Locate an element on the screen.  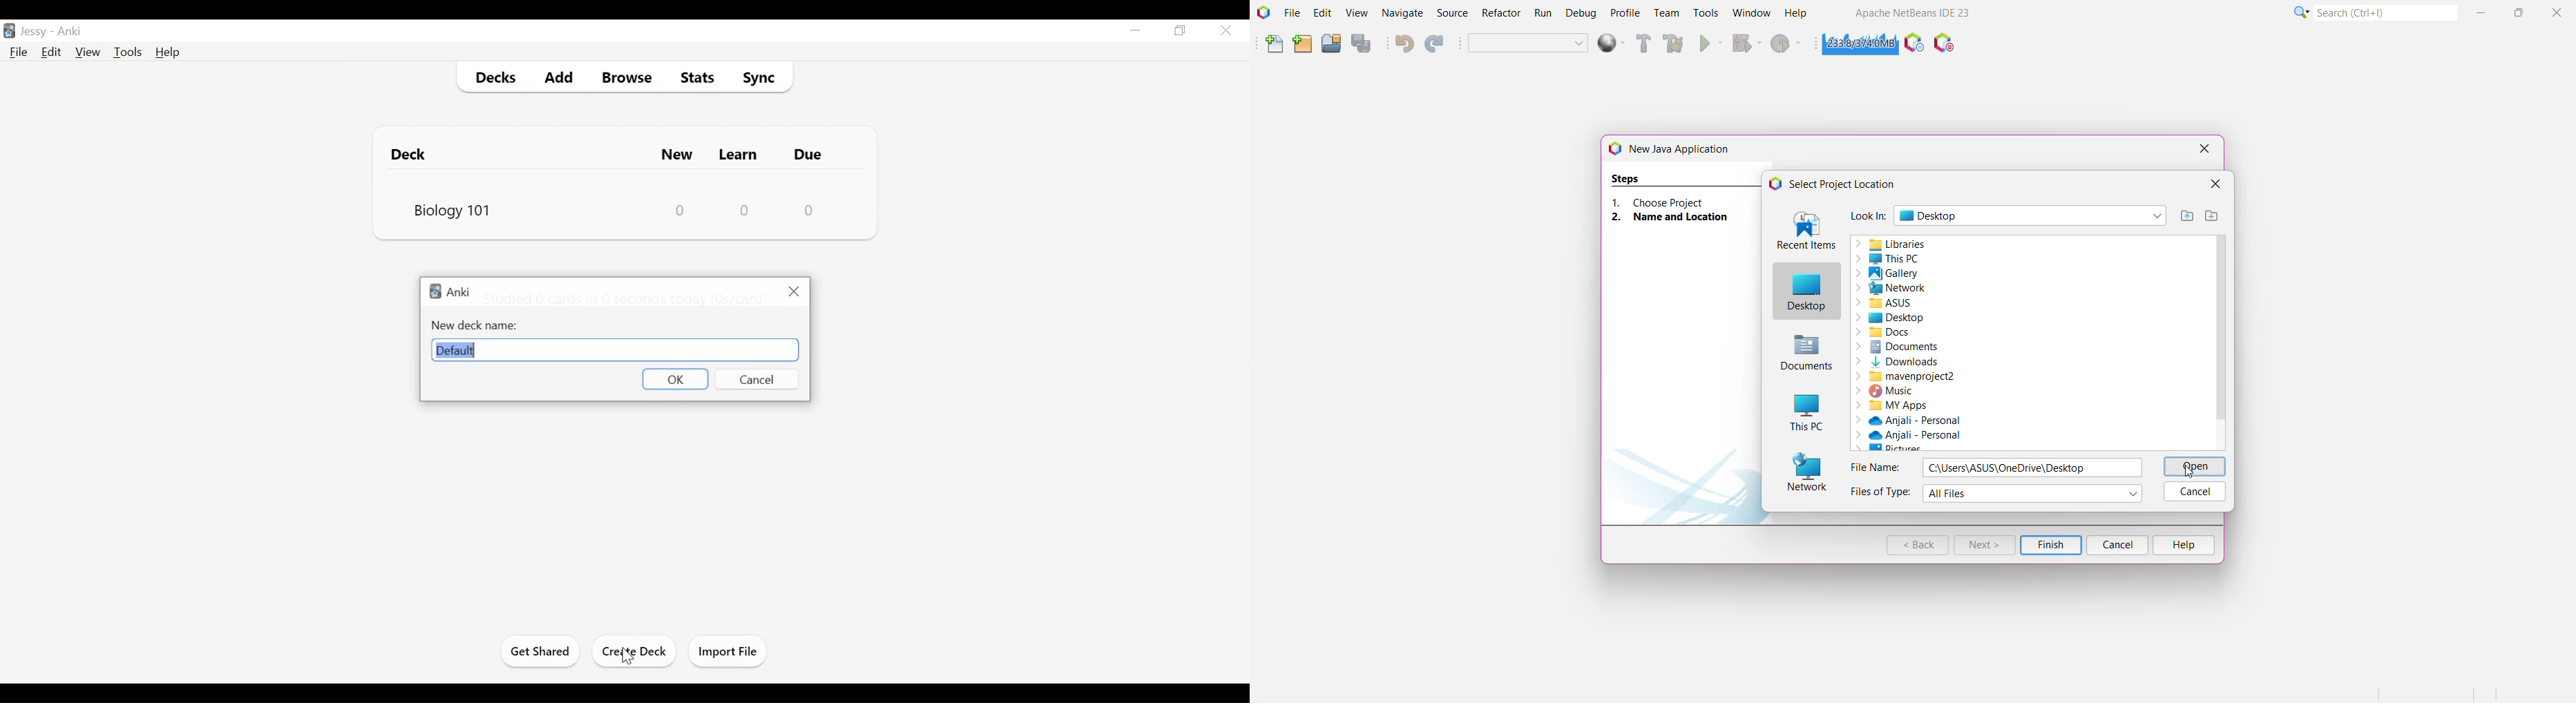
Anki is located at coordinates (451, 292).